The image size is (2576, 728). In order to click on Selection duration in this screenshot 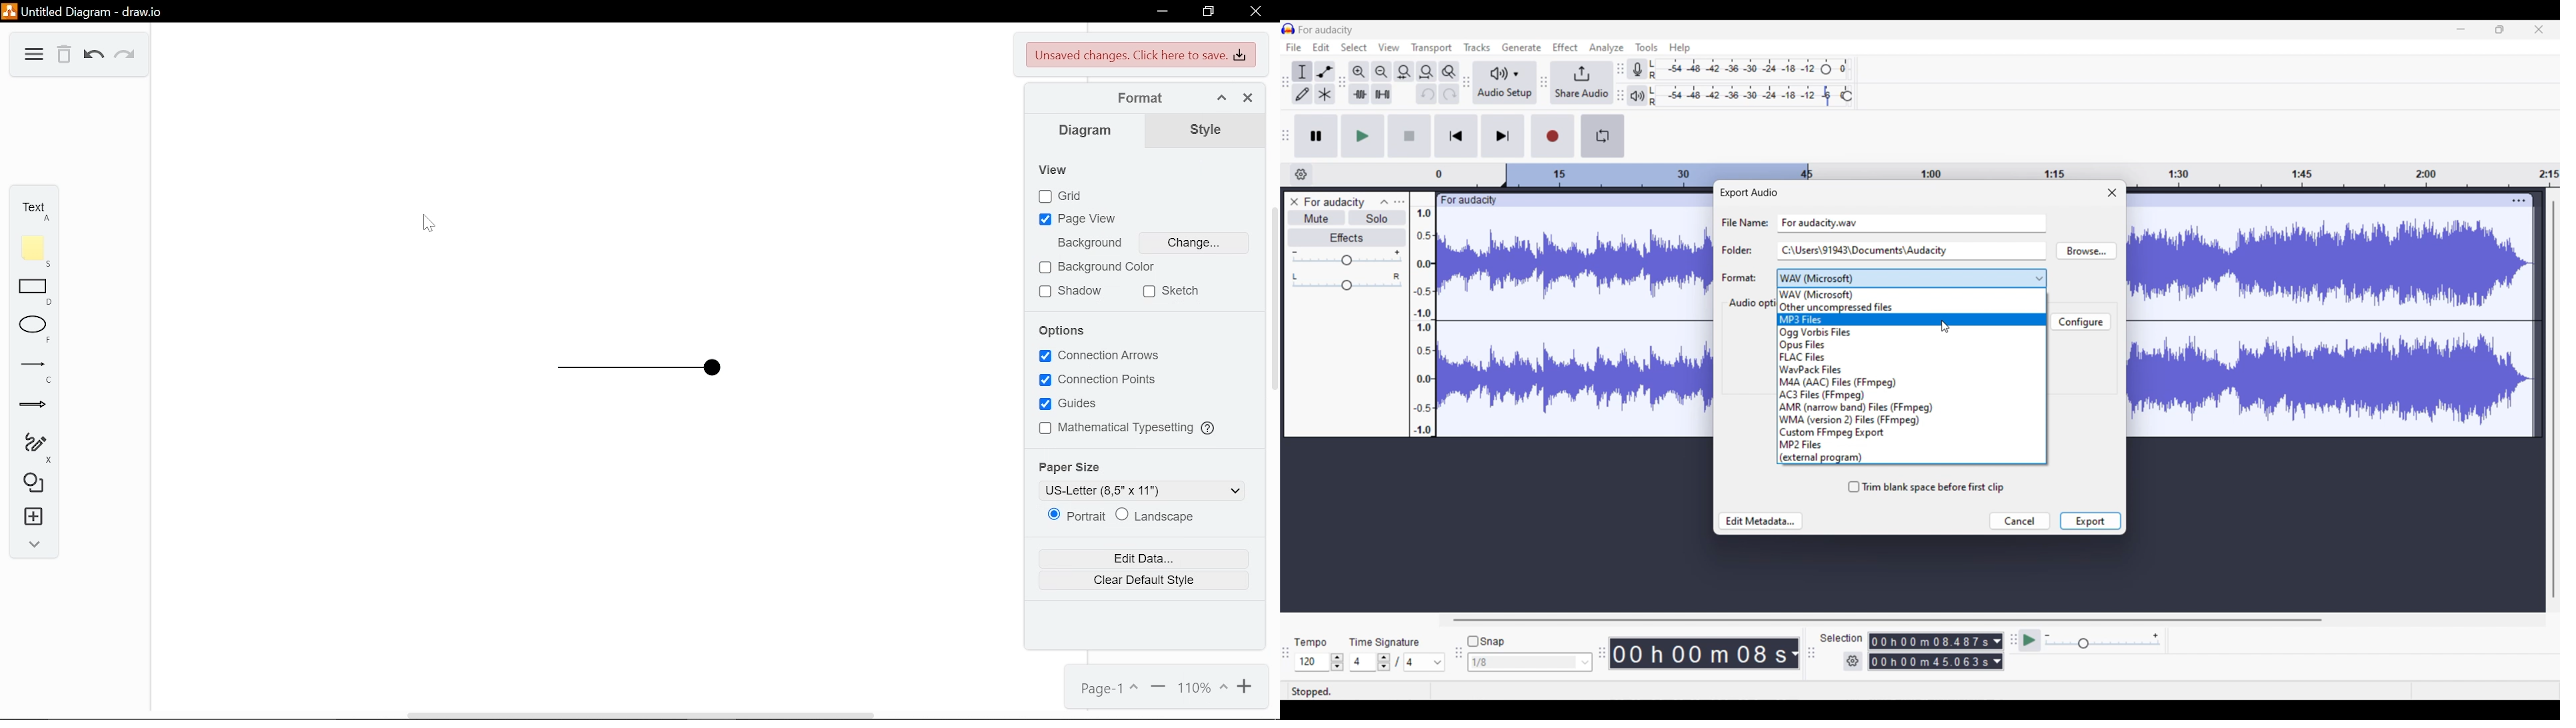, I will do `click(1930, 641)`.